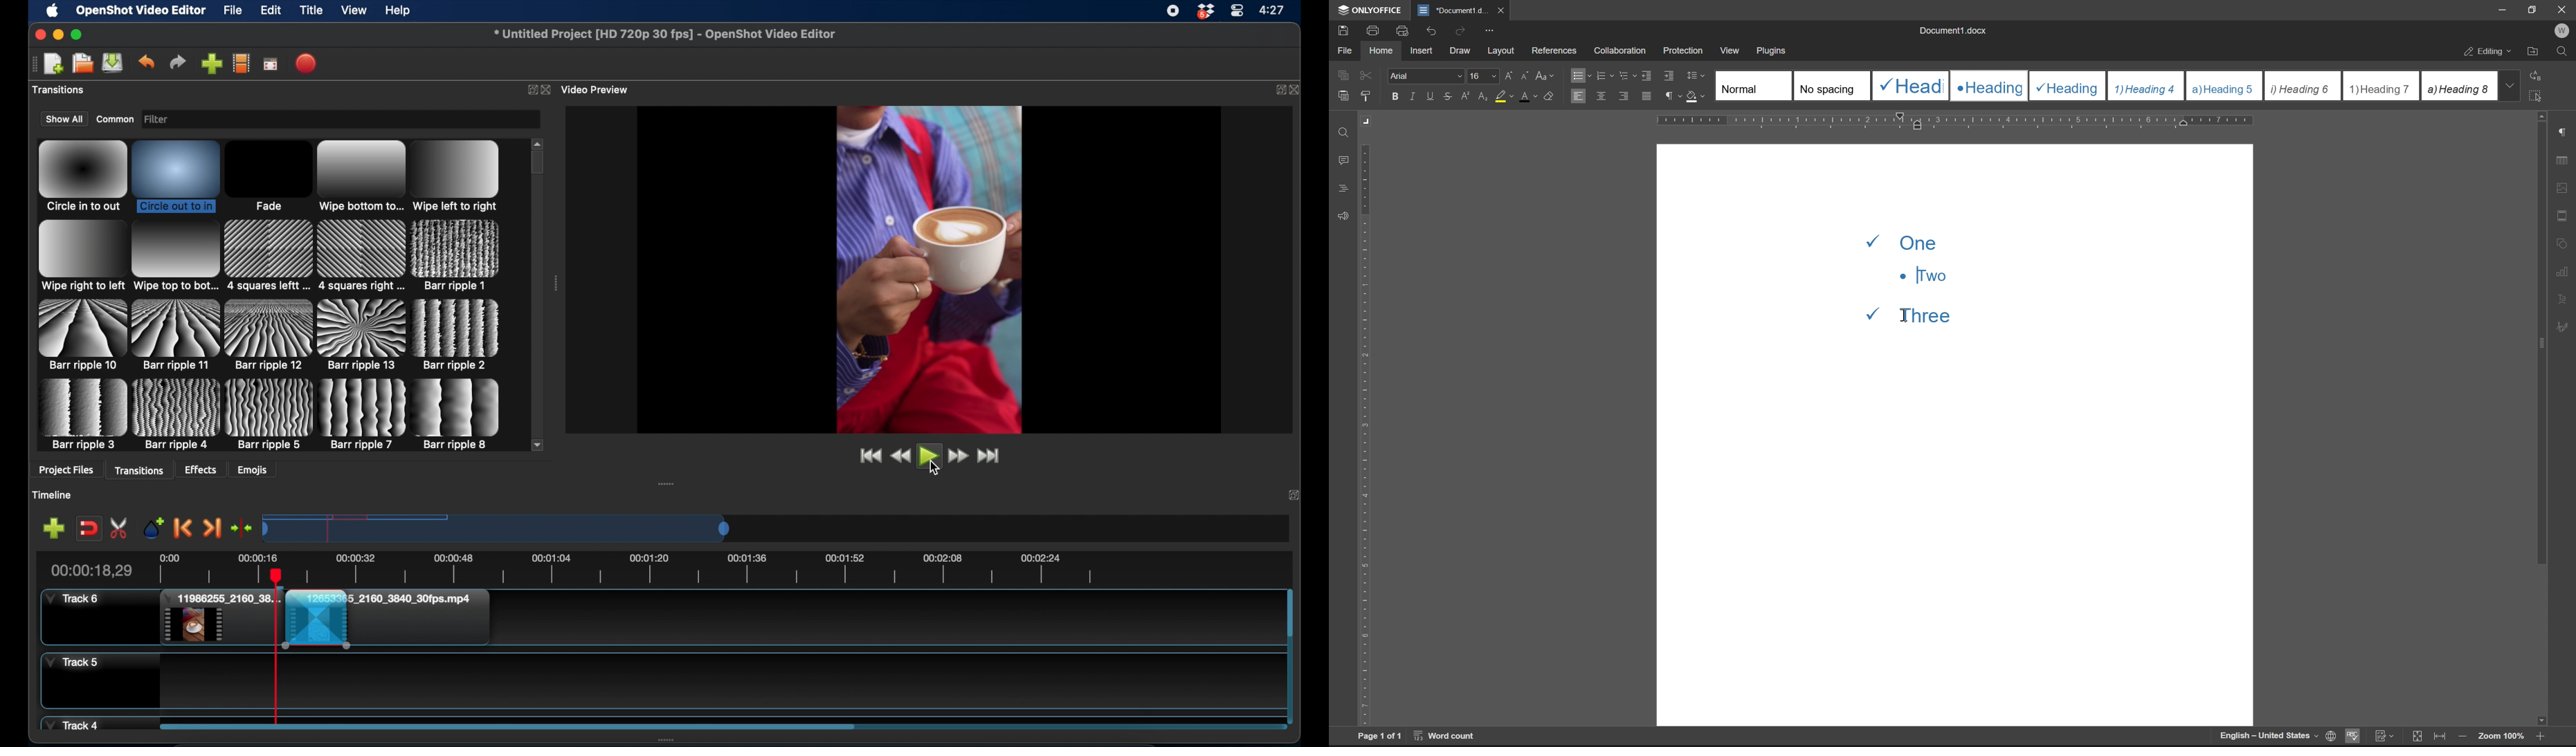 This screenshot has width=2576, height=756. I want to click on insert, so click(1421, 50).